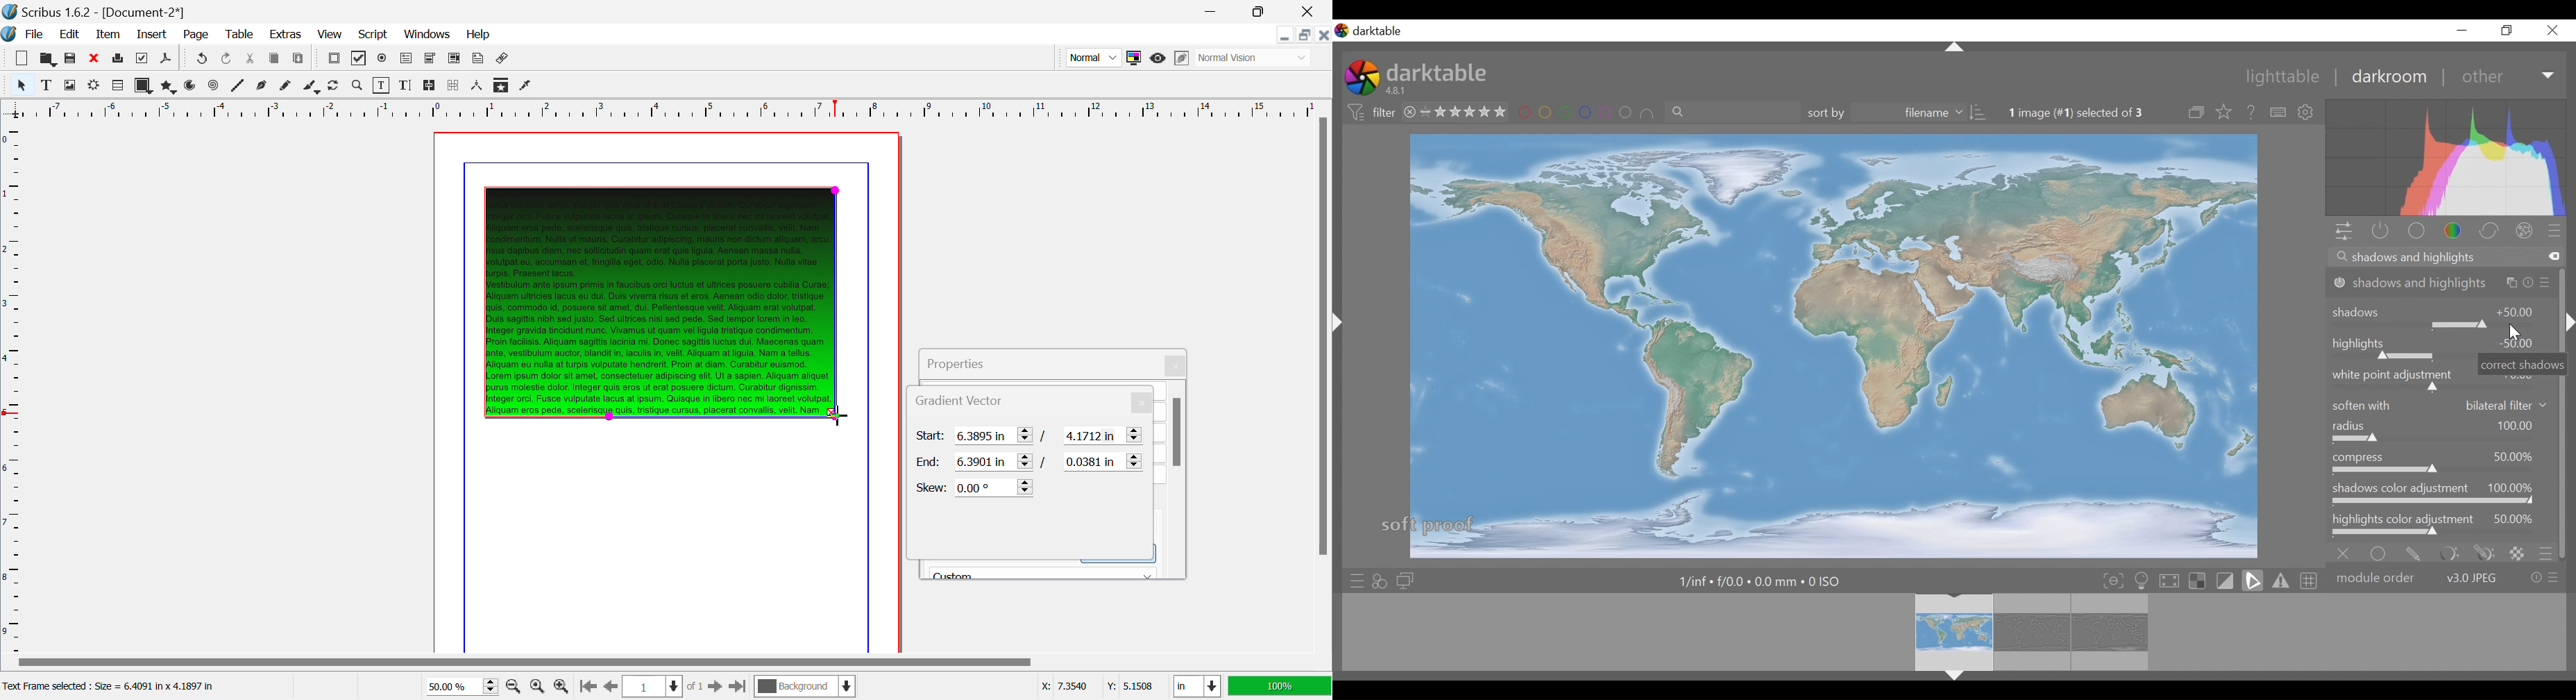 This screenshot has width=2576, height=700. What do you see at coordinates (1158, 60) in the screenshot?
I see `Preview Mode` at bounding box center [1158, 60].